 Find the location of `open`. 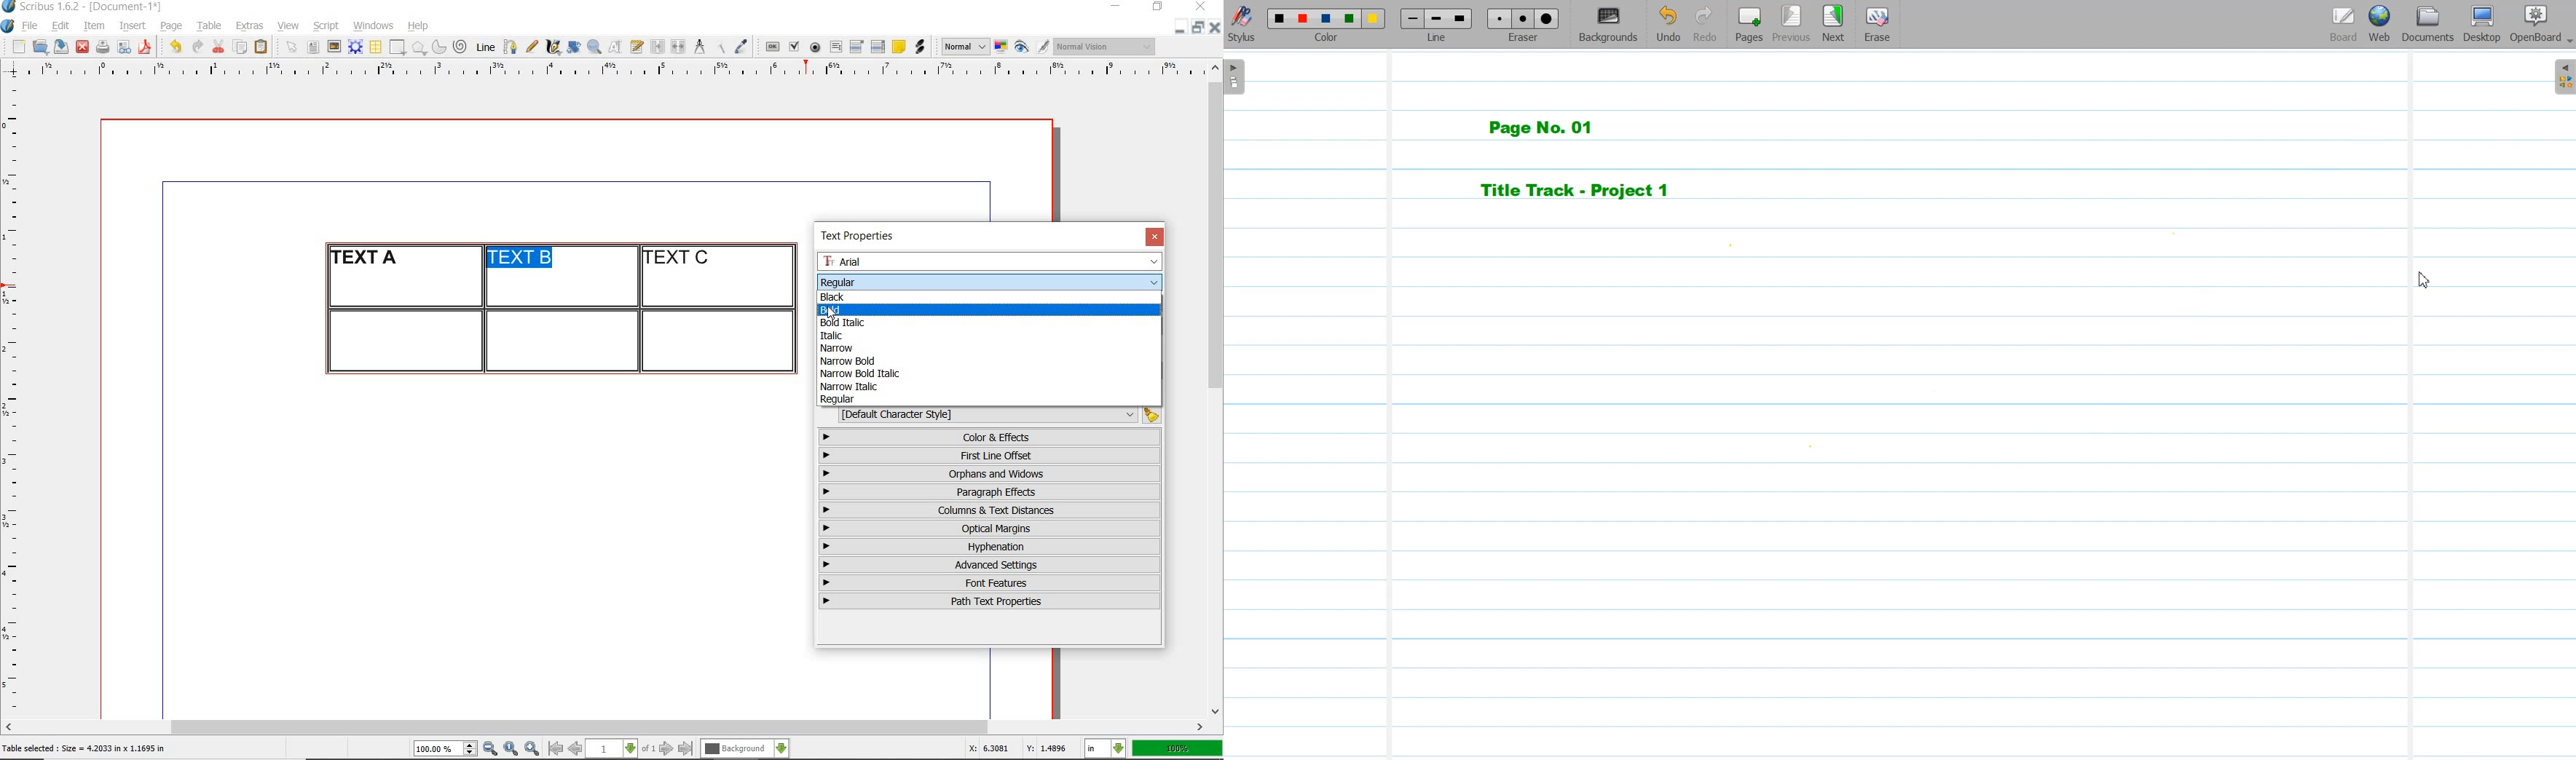

open is located at coordinates (39, 46).